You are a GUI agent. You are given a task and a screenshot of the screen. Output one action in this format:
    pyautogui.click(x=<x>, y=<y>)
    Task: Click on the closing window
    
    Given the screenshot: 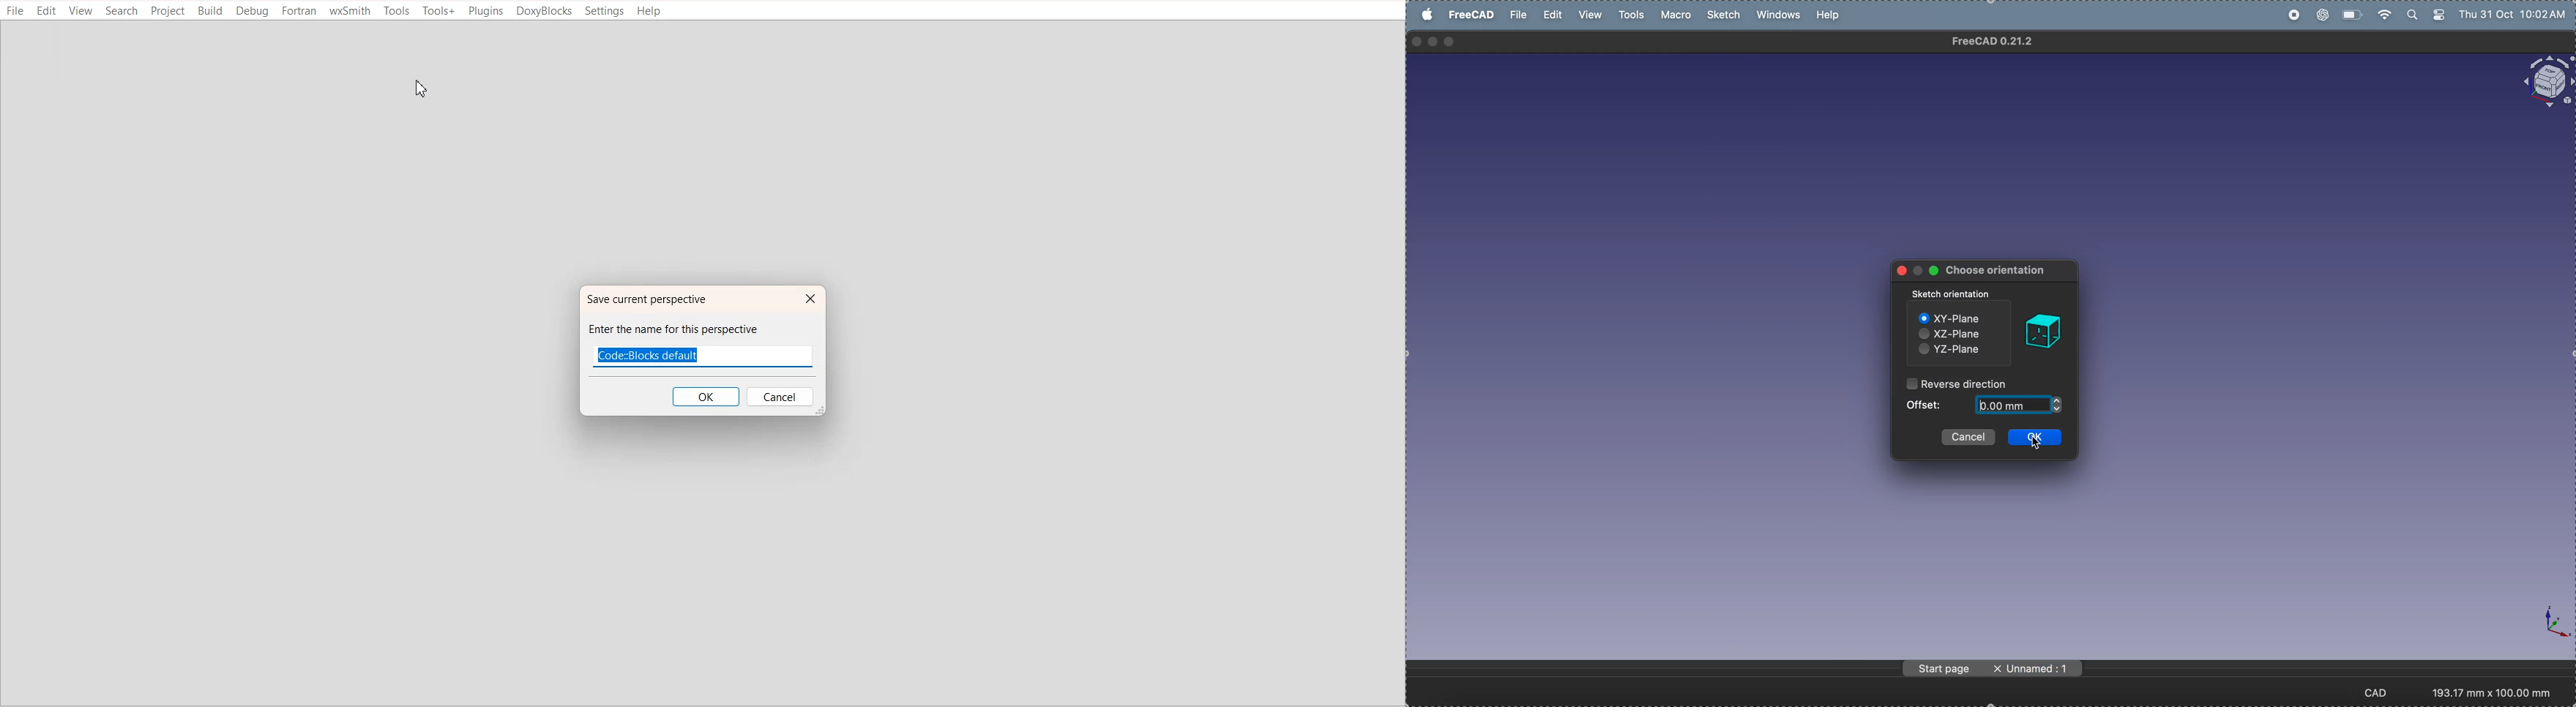 What is the action you would take?
    pyautogui.click(x=1417, y=42)
    